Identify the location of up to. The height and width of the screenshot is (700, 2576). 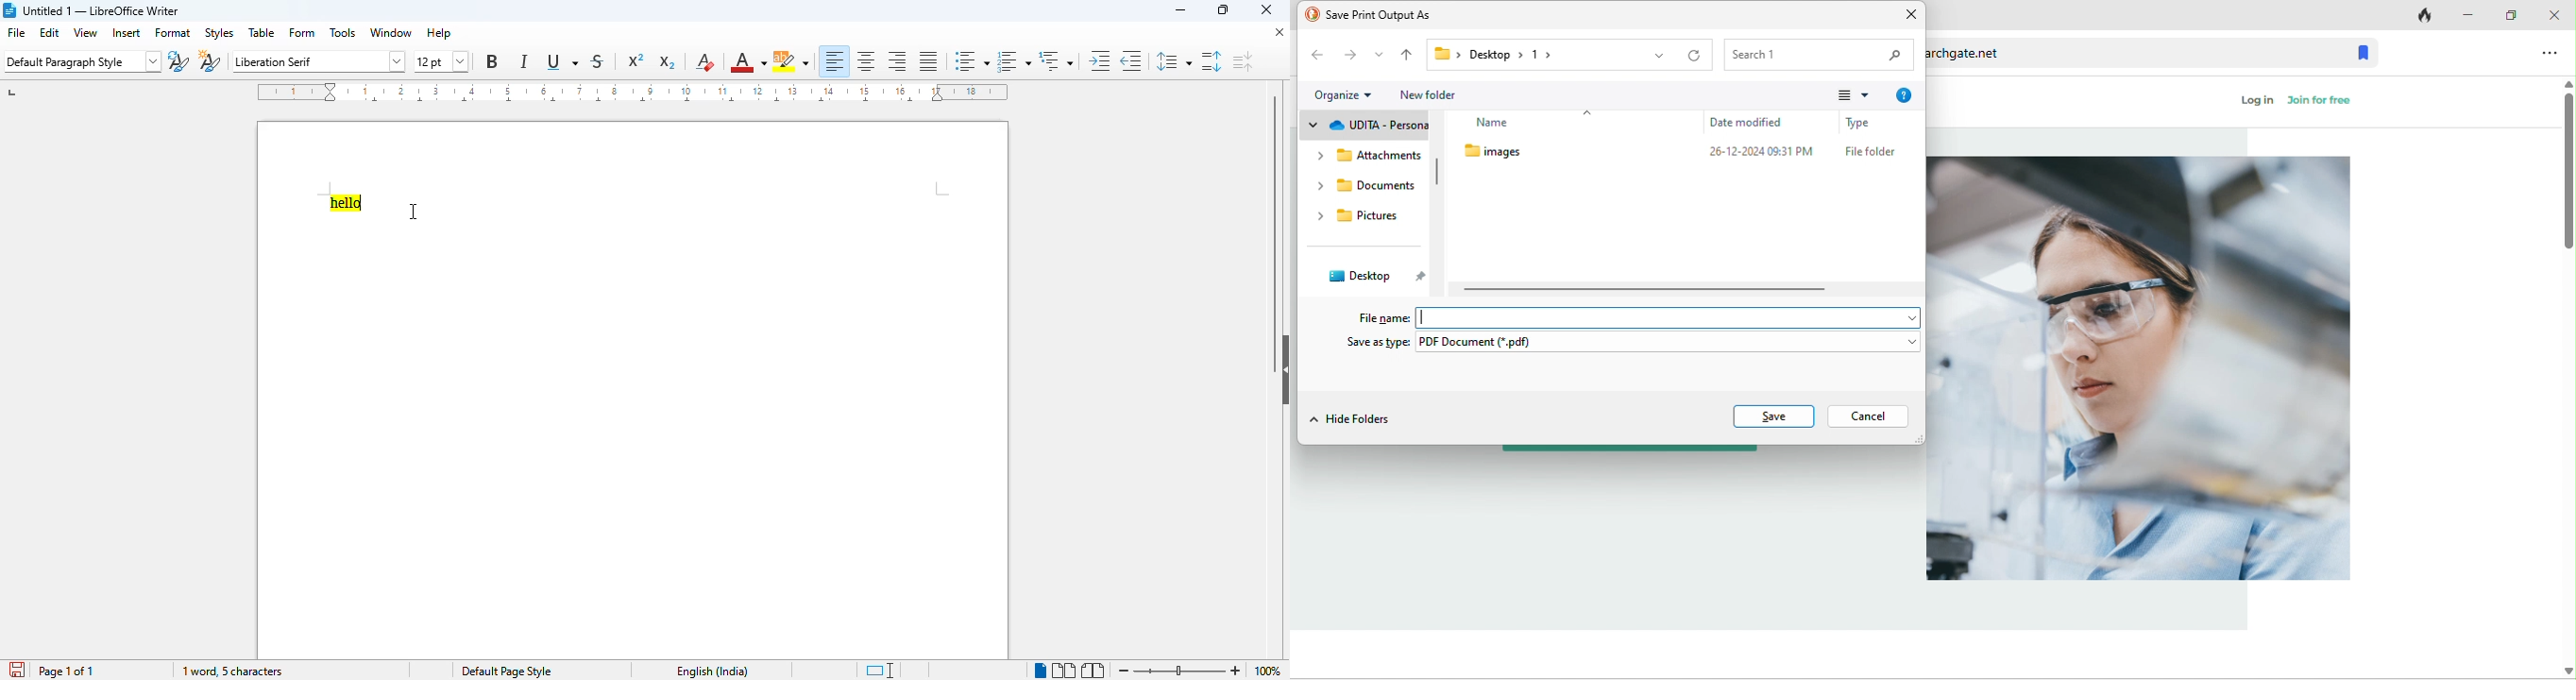
(1408, 56).